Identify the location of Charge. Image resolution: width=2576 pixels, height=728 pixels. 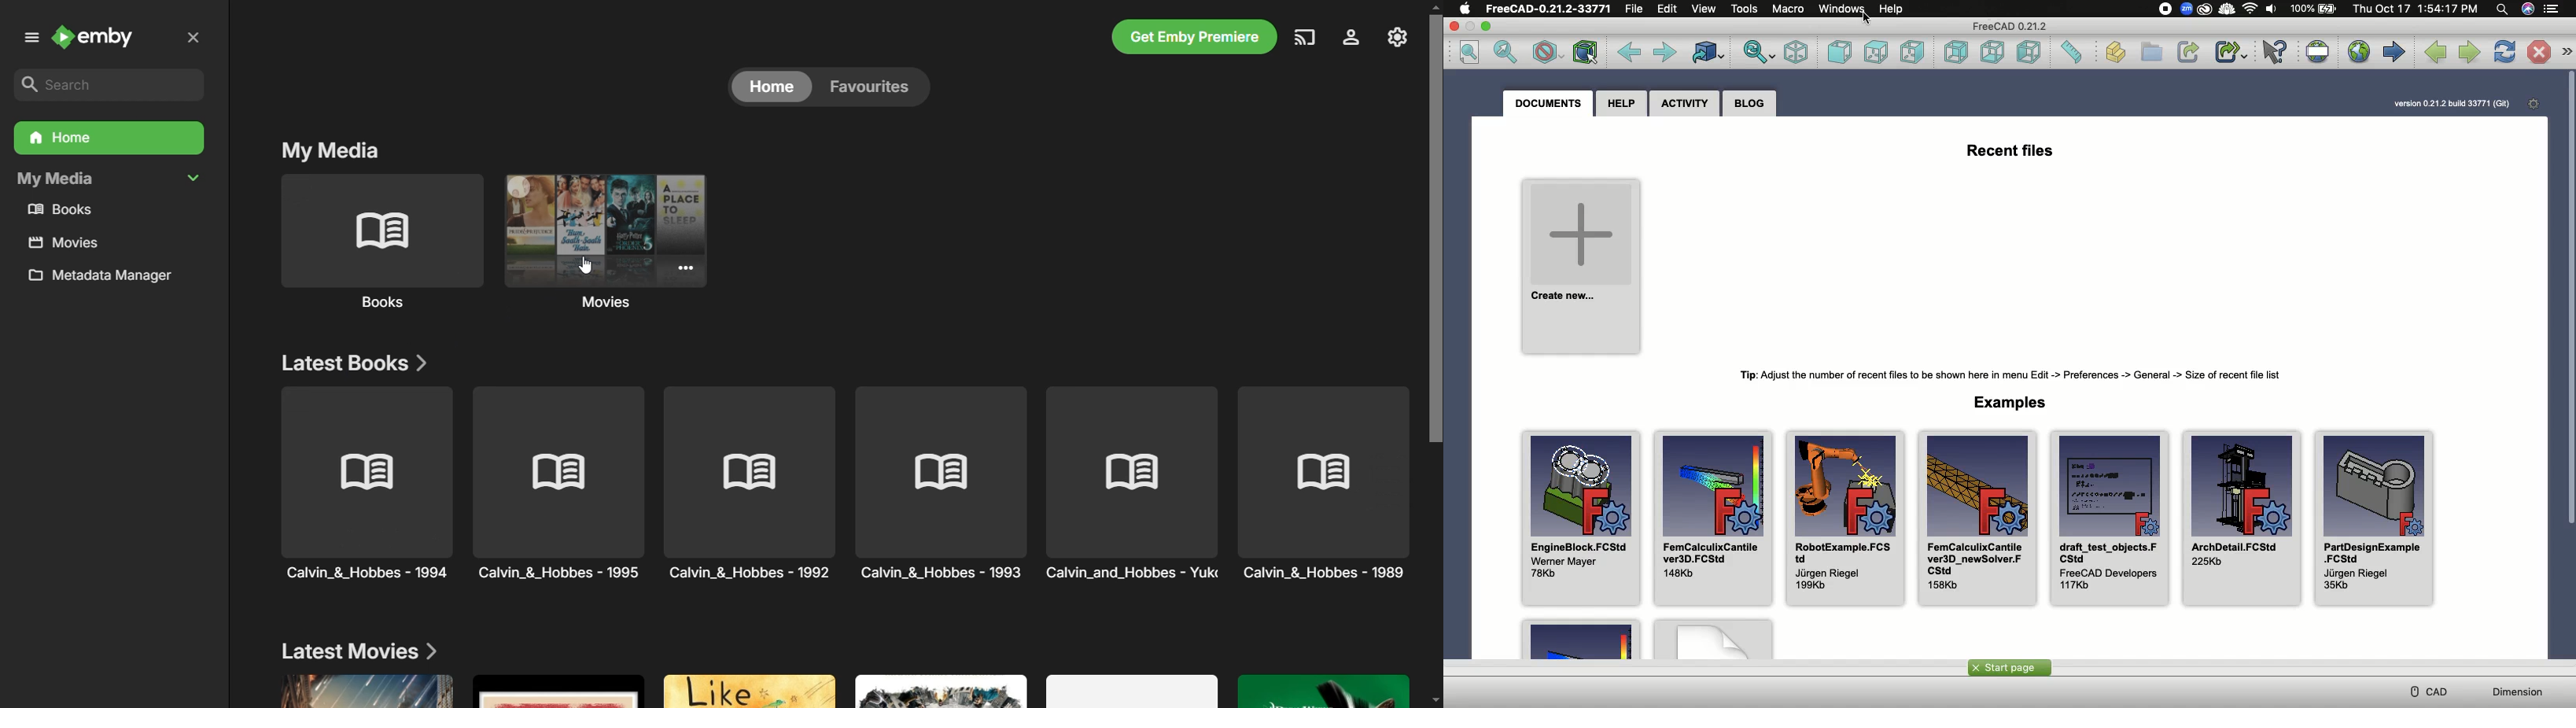
(2313, 8).